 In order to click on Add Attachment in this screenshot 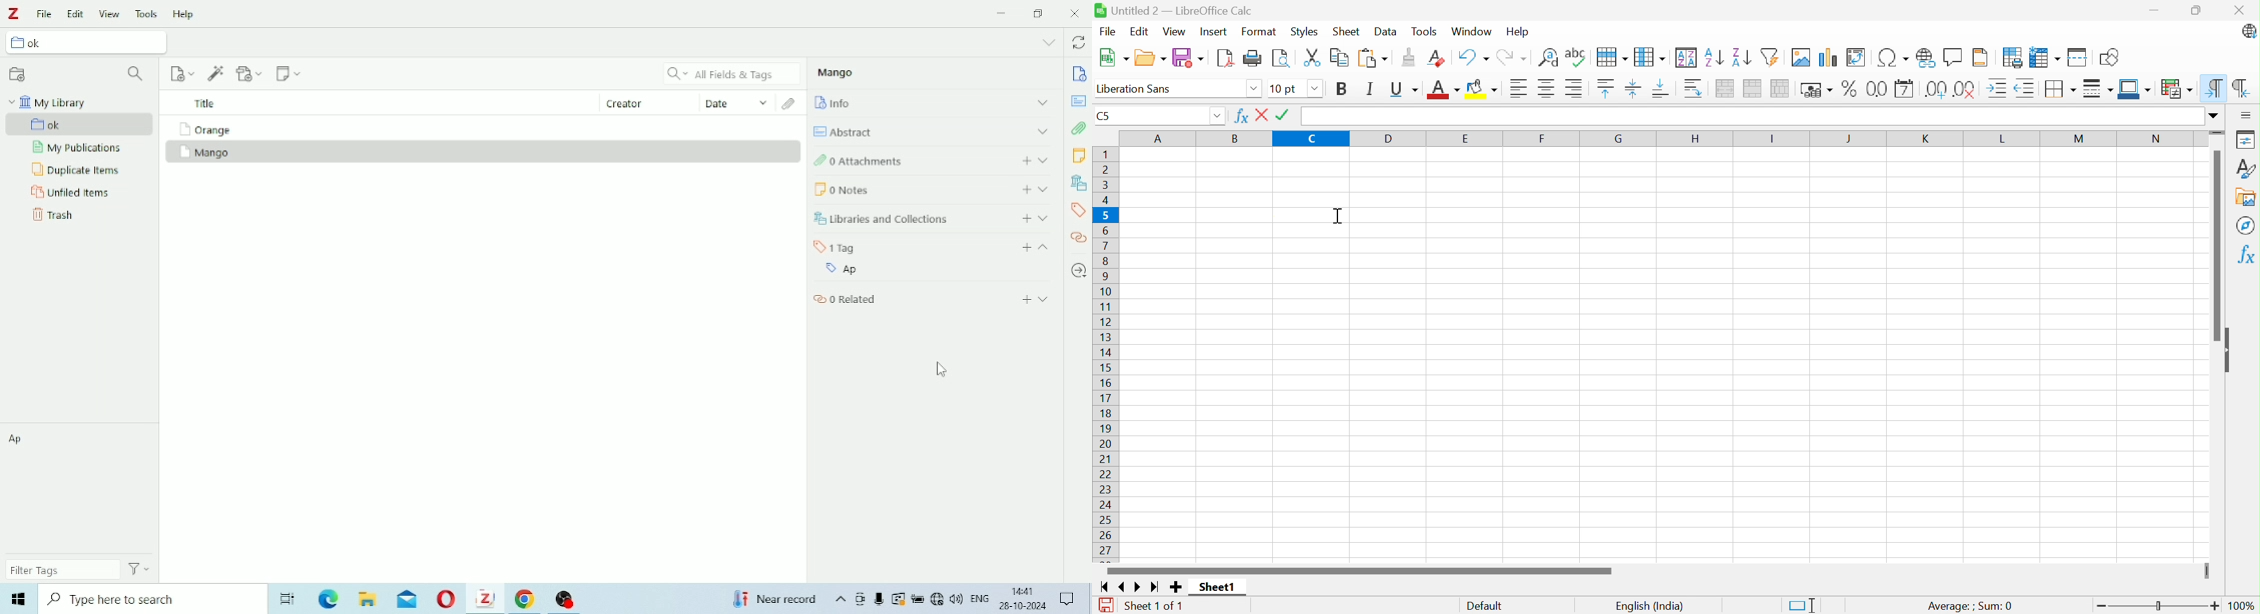, I will do `click(250, 74)`.